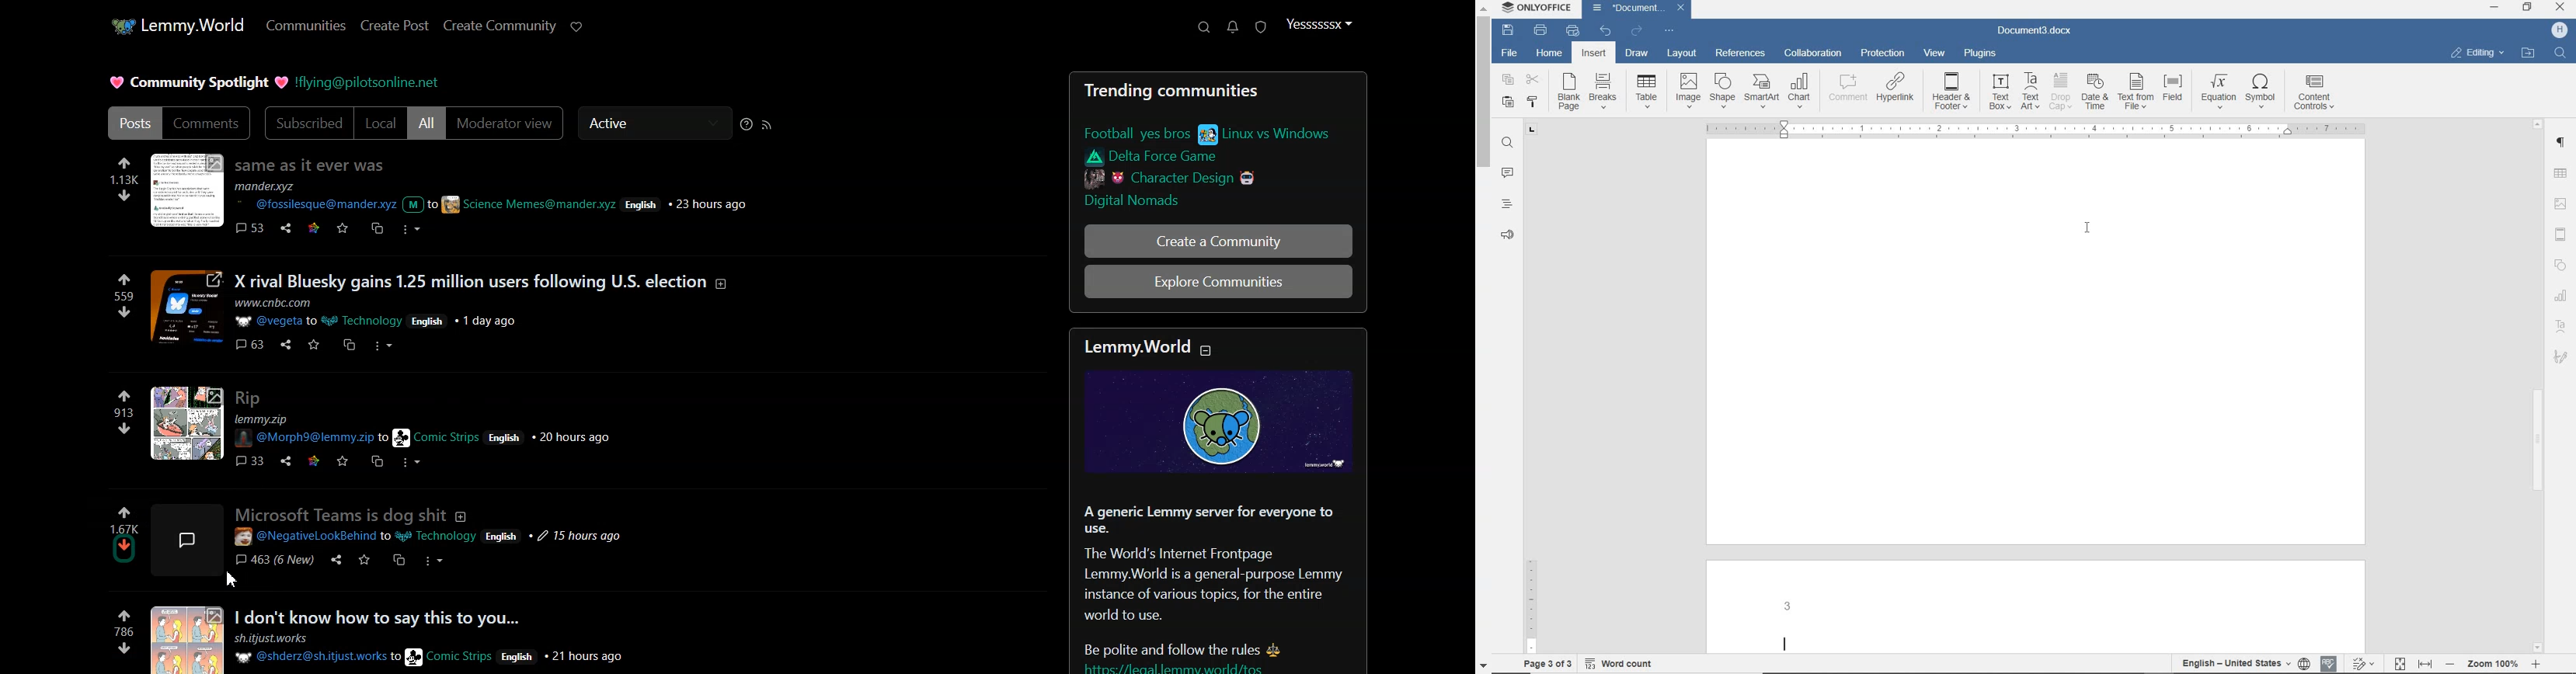  I want to click on REDO, so click(1638, 29).